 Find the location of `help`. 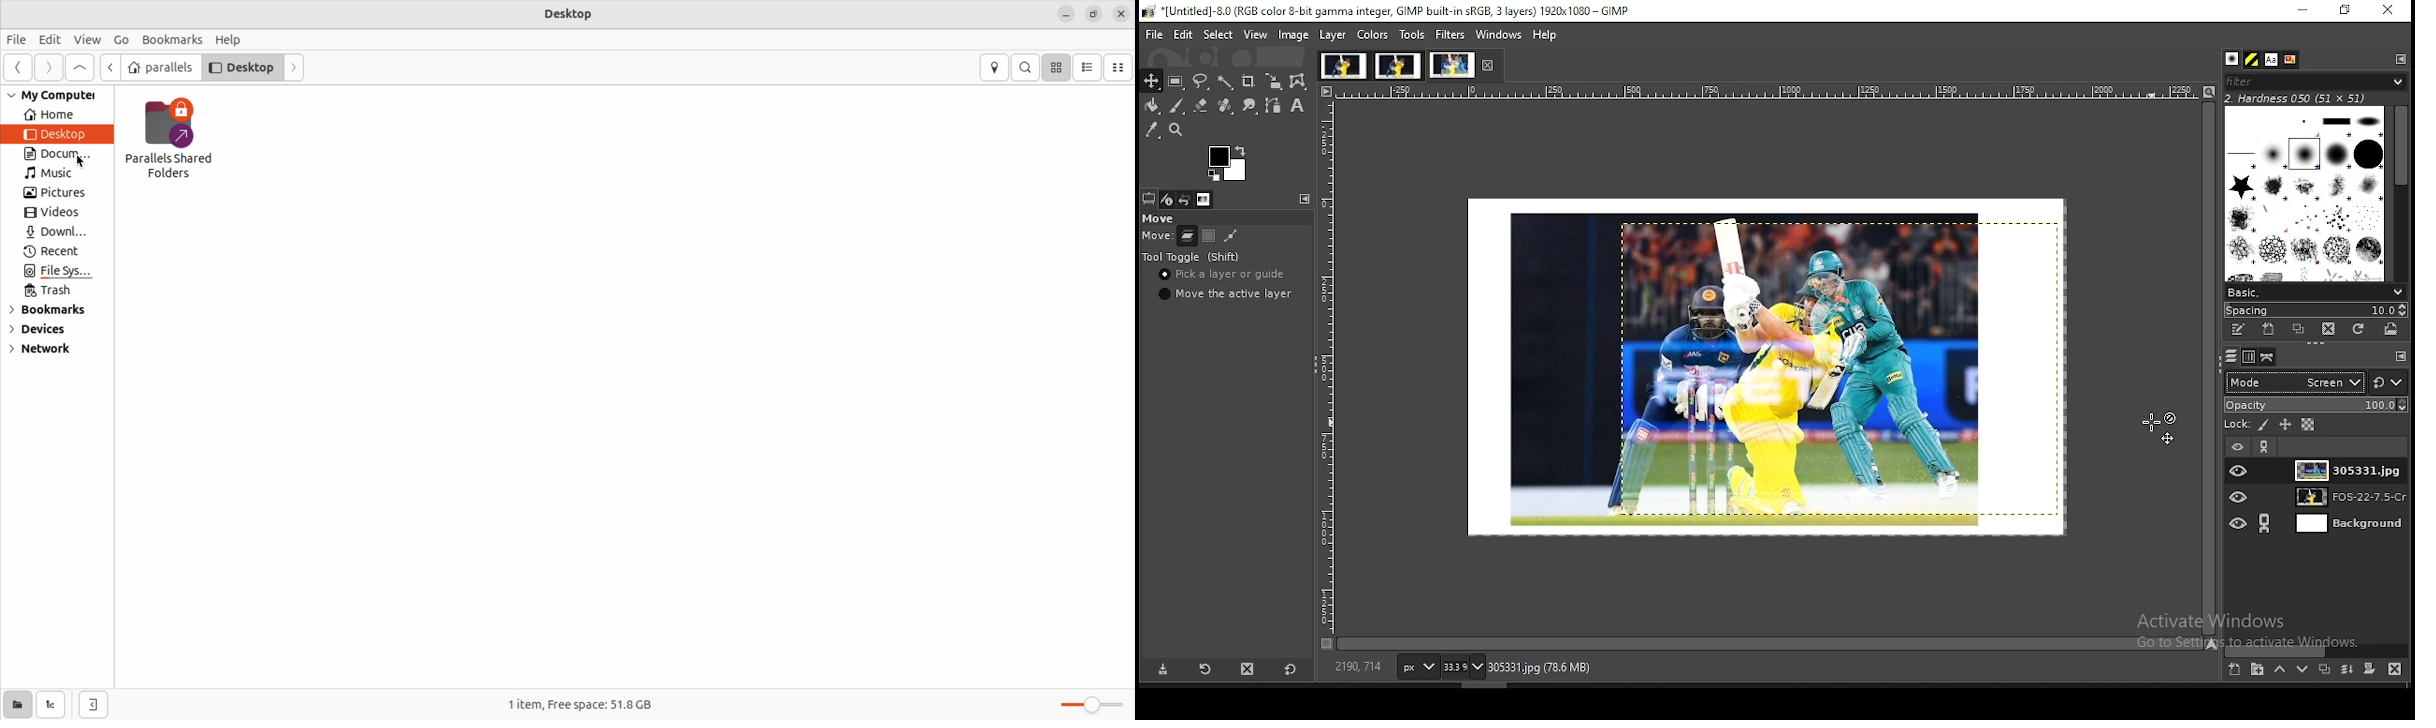

help is located at coordinates (1546, 36).